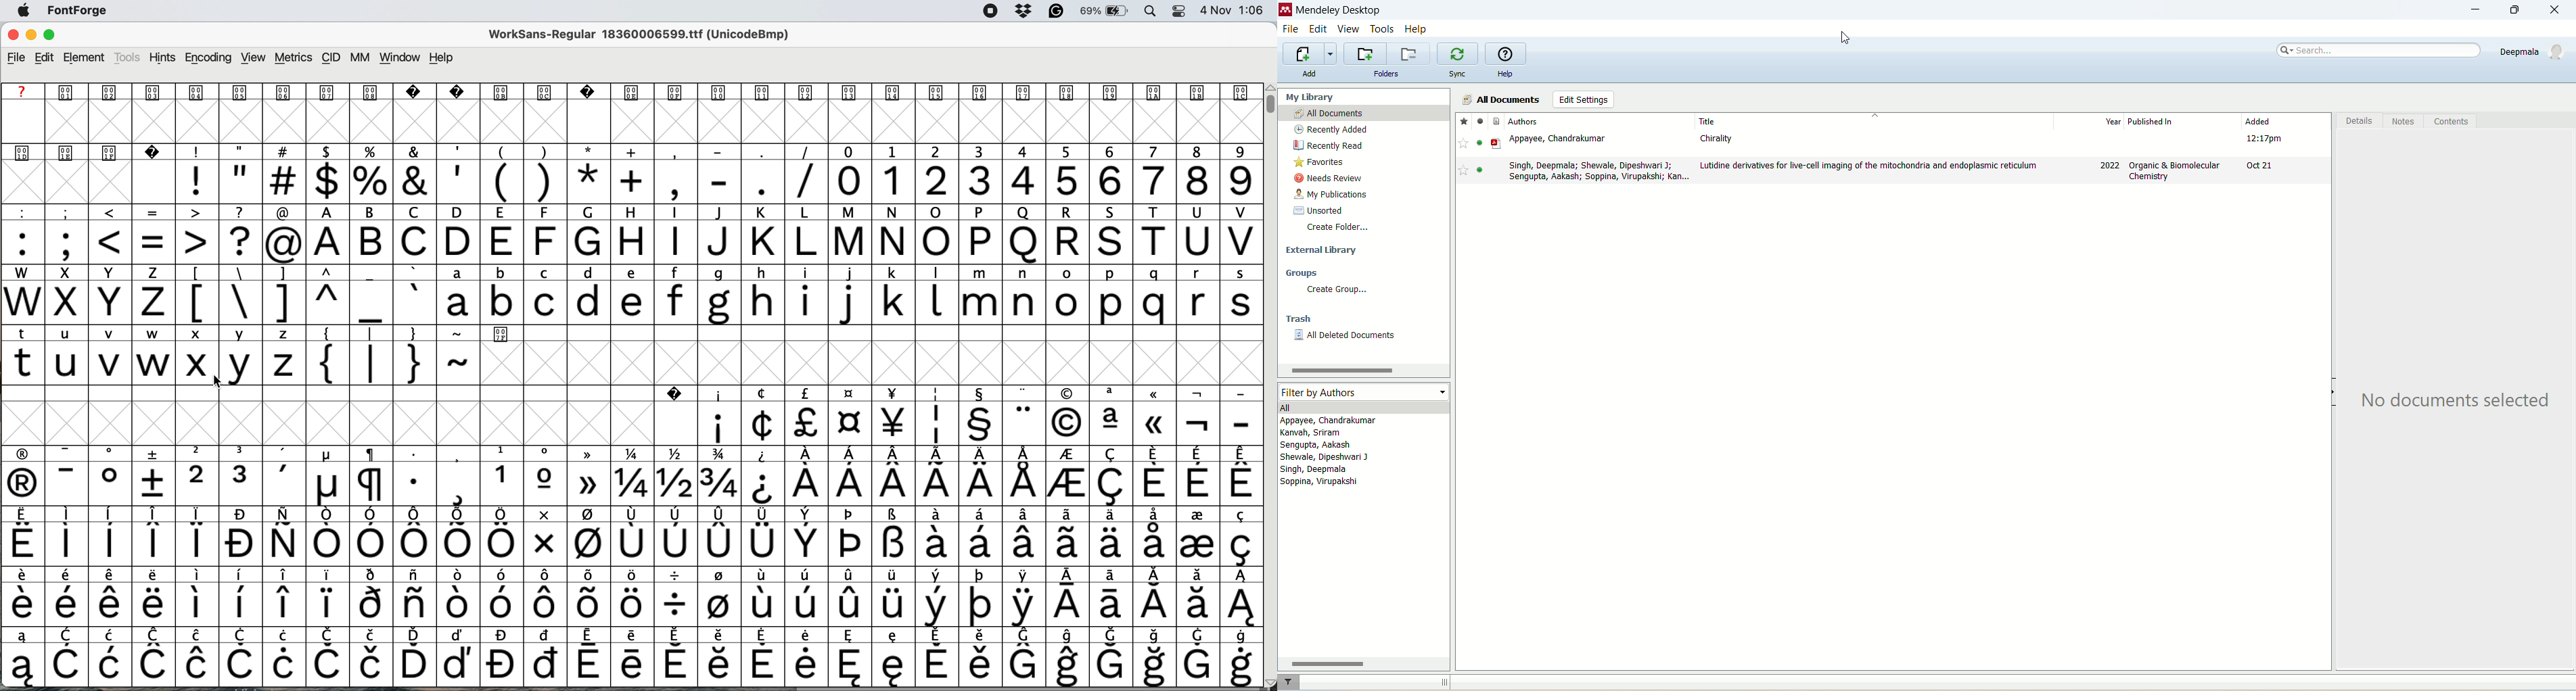 The height and width of the screenshot is (700, 2576). I want to click on file, so click(1291, 30).